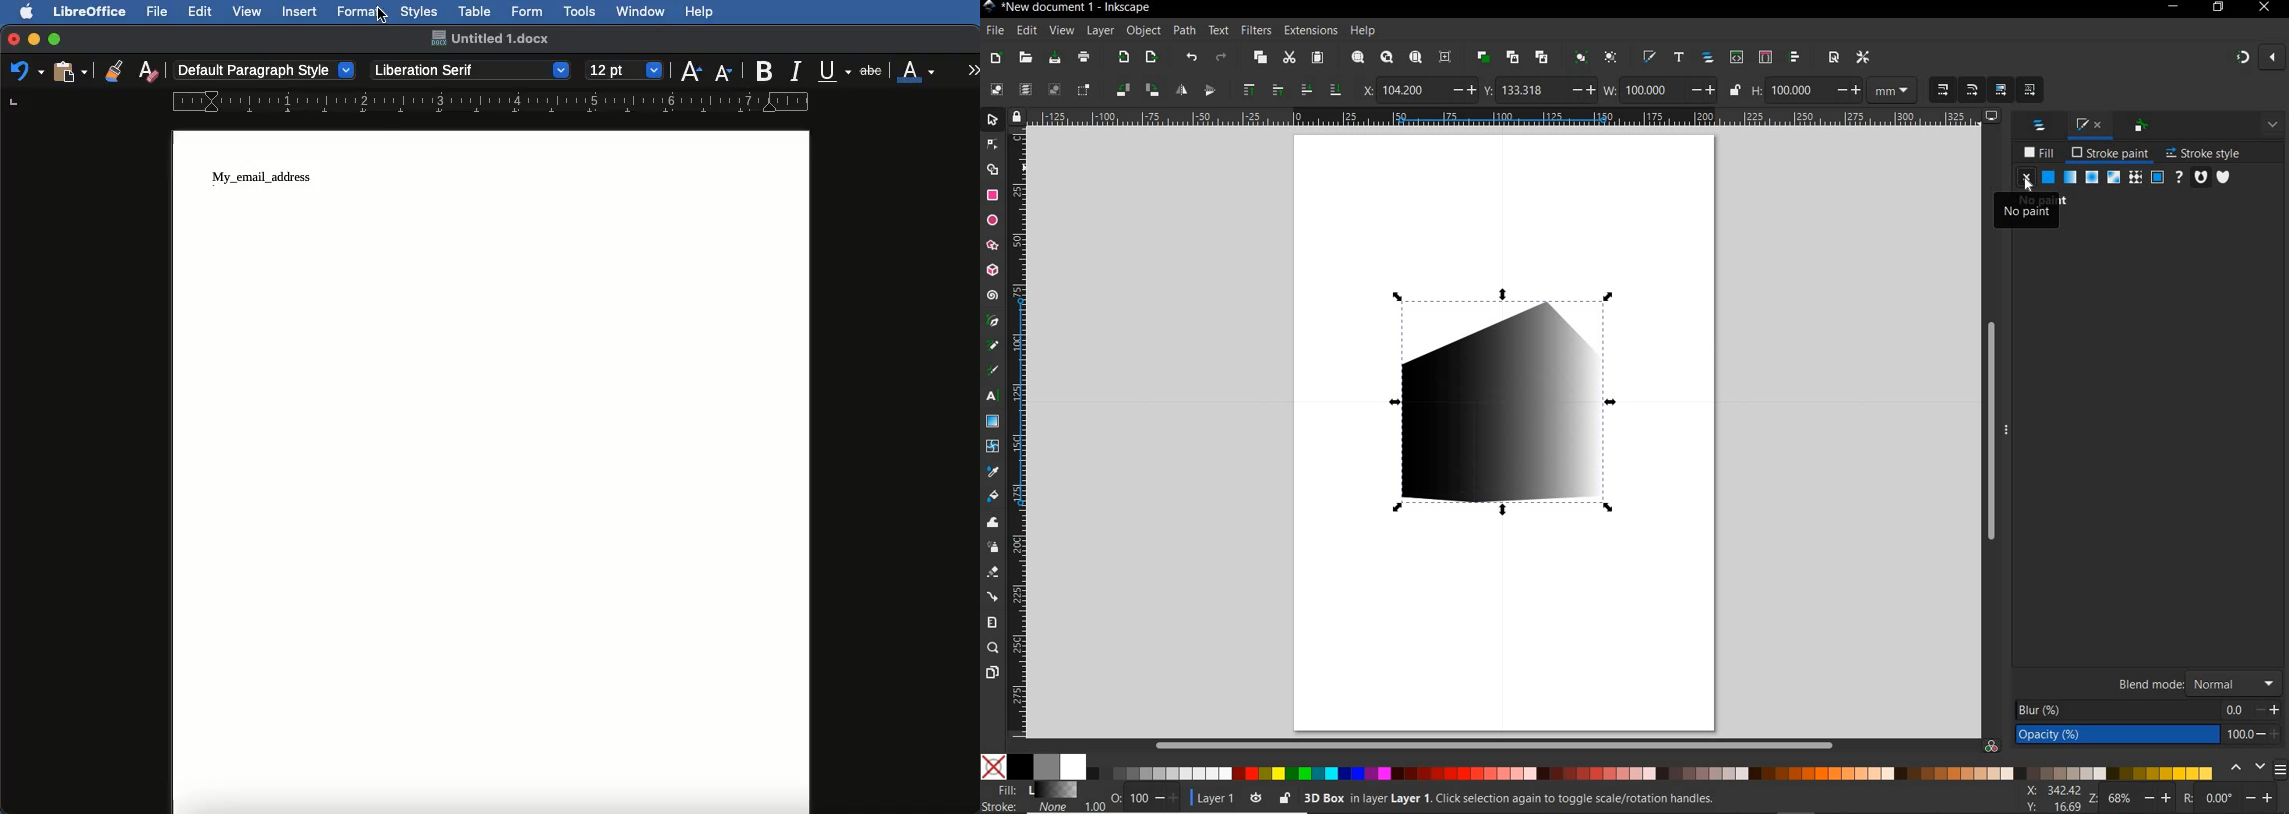 This screenshot has height=840, width=2296. I want to click on OPEN ALIGN AND DISTRIBUTE, so click(1796, 57).